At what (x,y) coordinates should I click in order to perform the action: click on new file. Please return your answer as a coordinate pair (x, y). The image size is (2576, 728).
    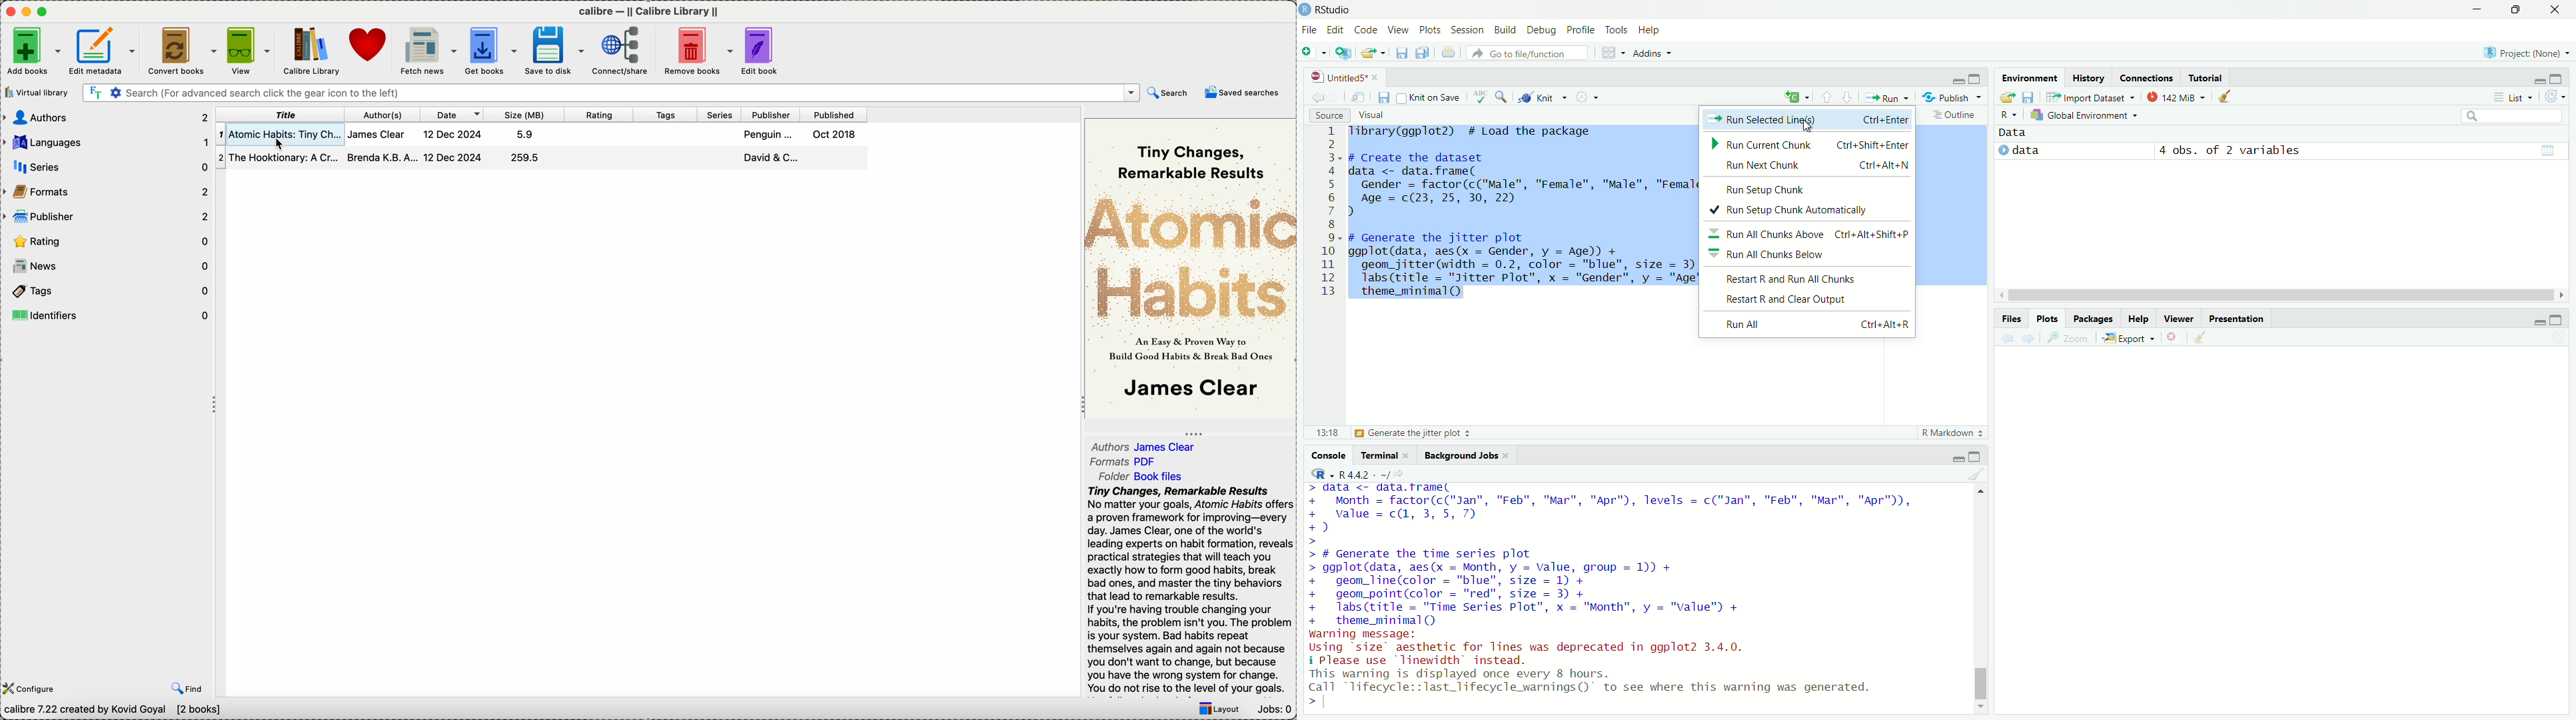
    Looking at the image, I should click on (1313, 51).